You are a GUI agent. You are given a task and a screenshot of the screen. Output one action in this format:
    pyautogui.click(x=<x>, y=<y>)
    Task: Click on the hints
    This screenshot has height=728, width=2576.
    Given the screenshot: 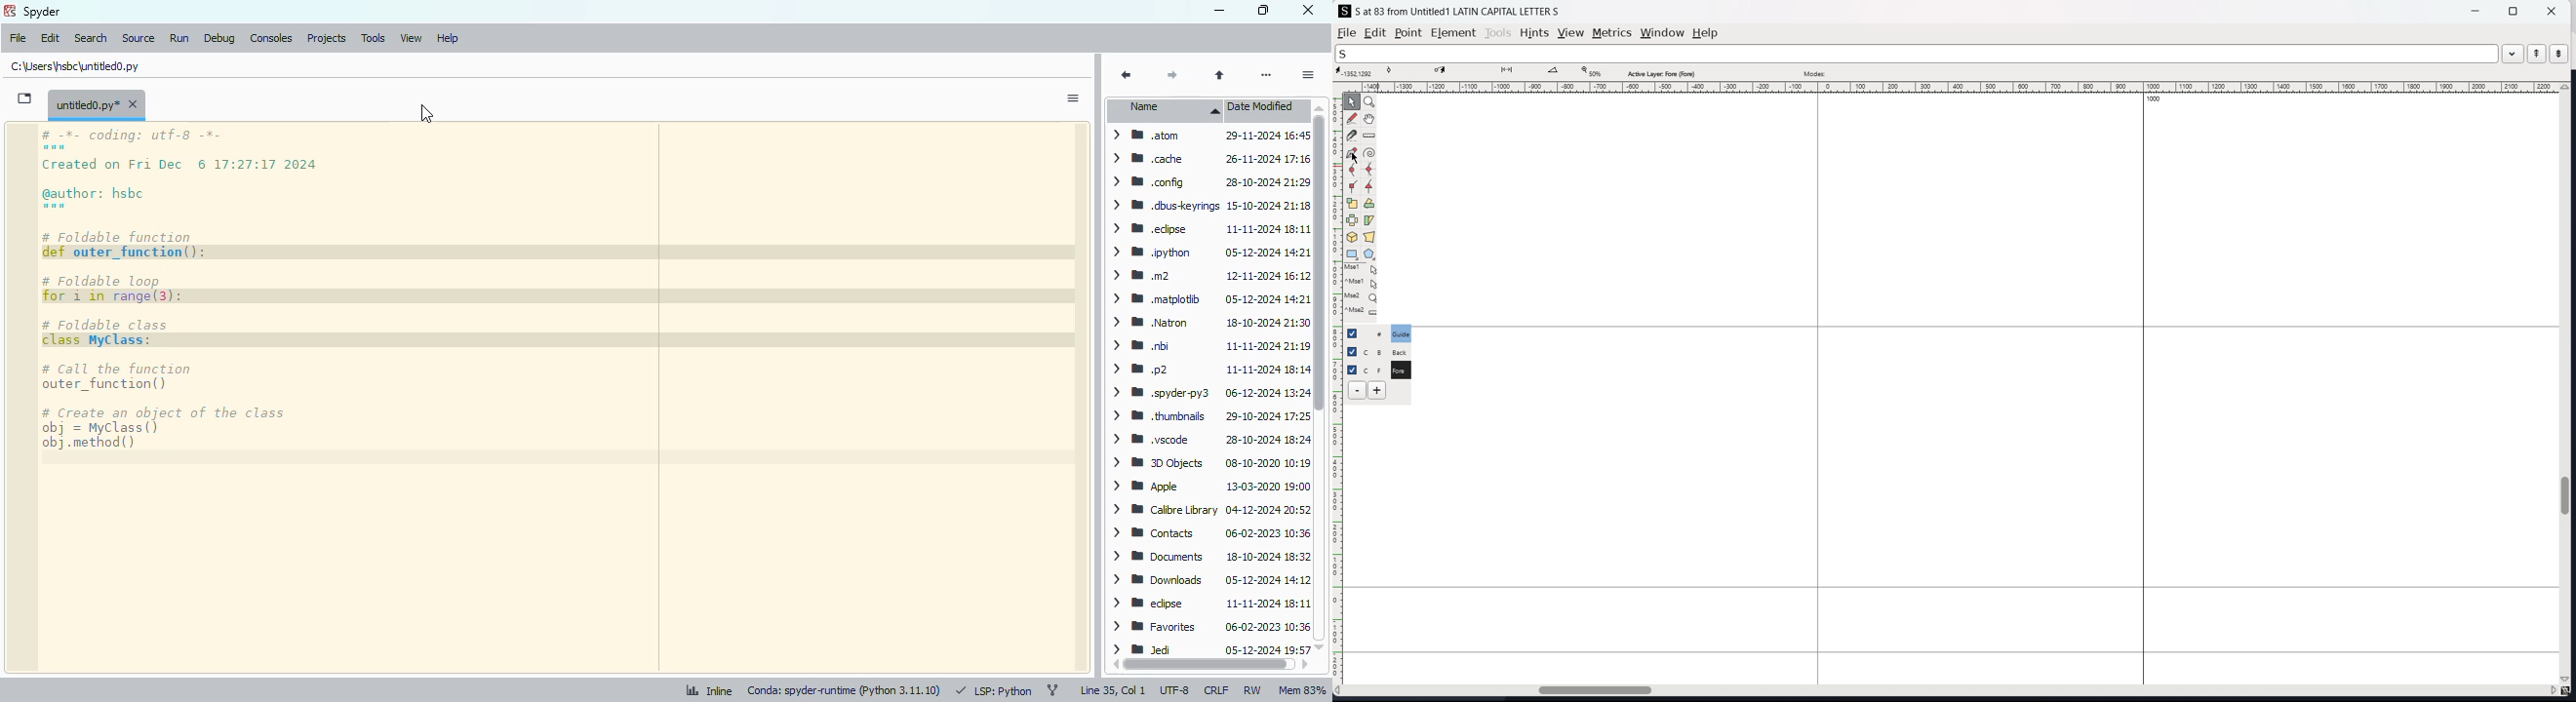 What is the action you would take?
    pyautogui.click(x=1535, y=33)
    